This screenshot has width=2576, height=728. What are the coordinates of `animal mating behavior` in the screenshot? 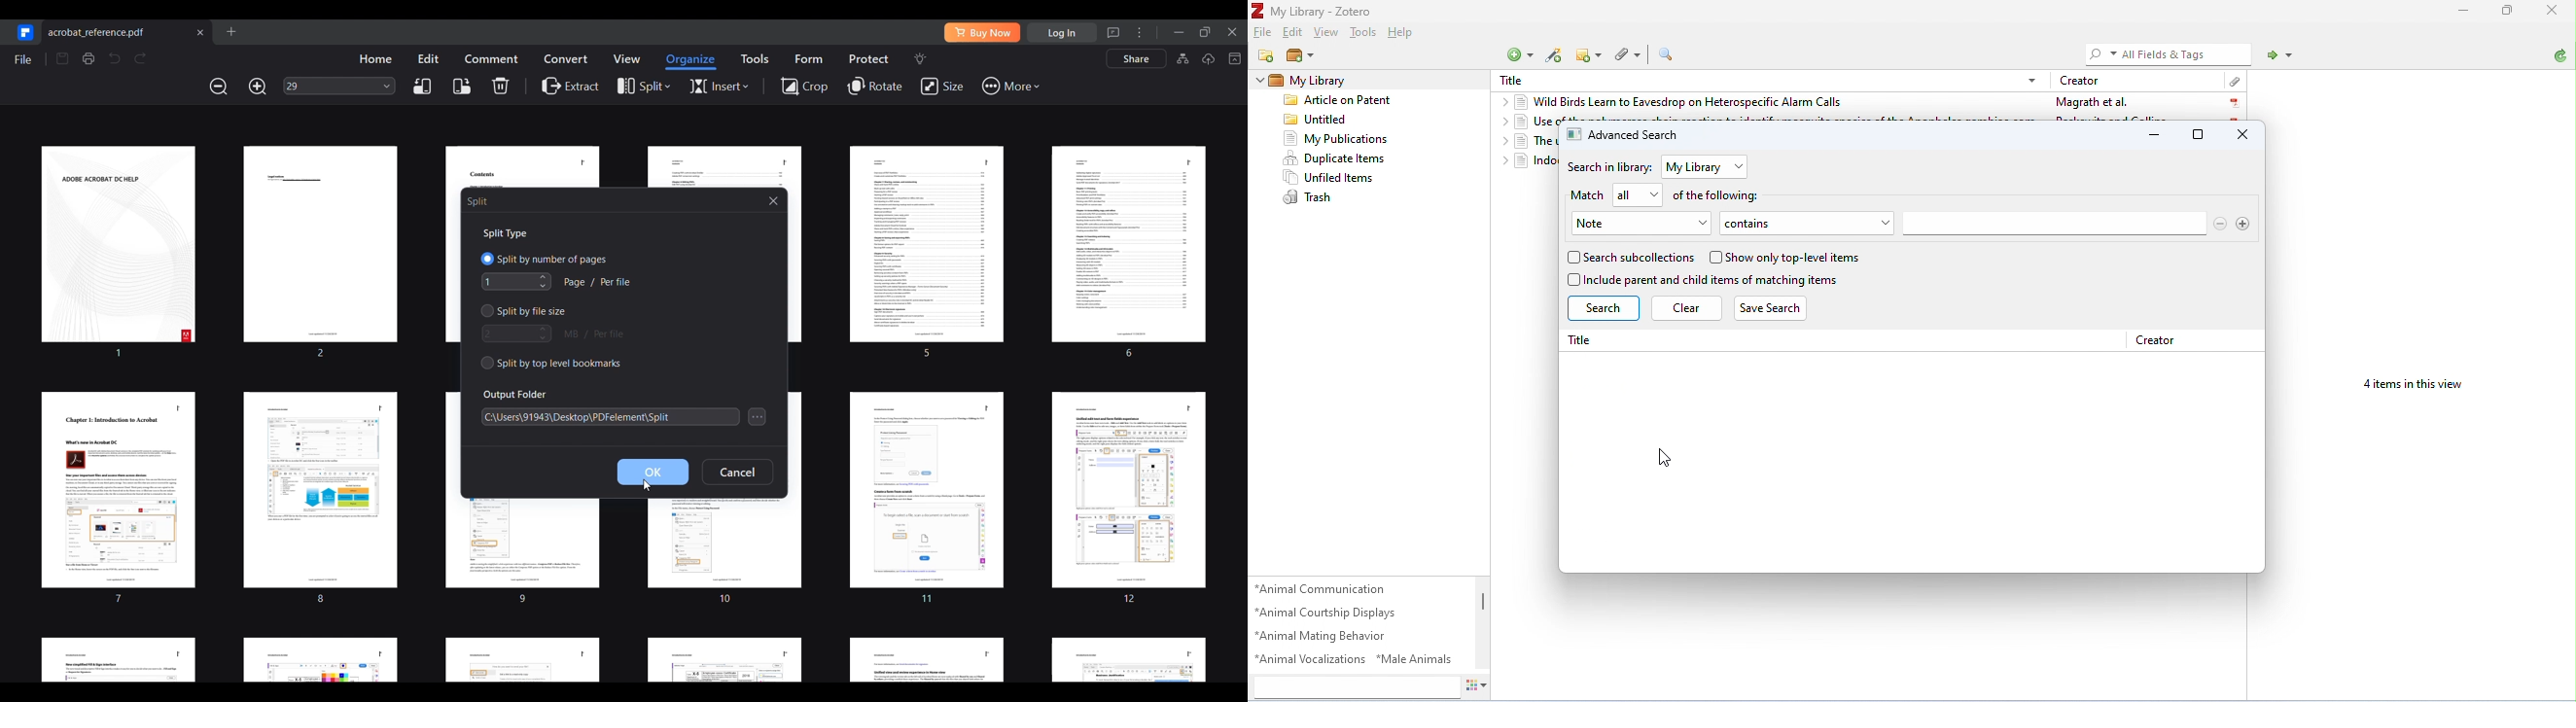 It's located at (1323, 636).